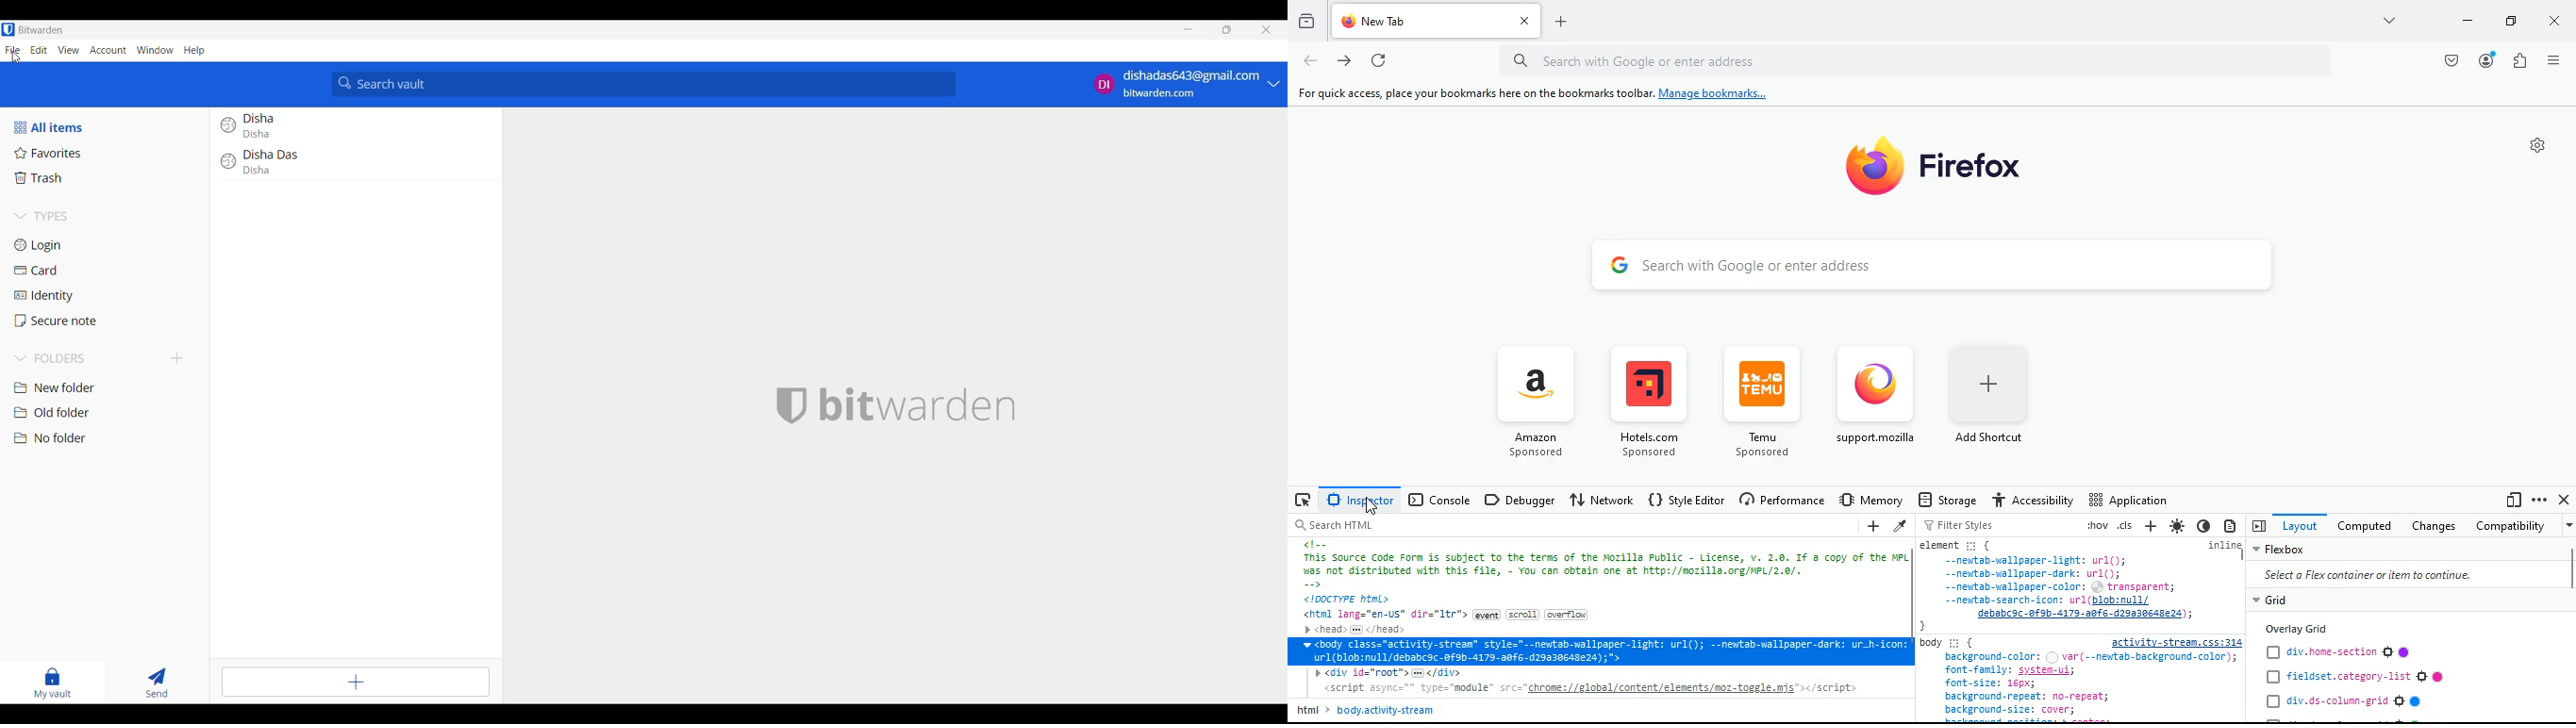  Describe the element at coordinates (107, 412) in the screenshot. I see `Old folder` at that location.